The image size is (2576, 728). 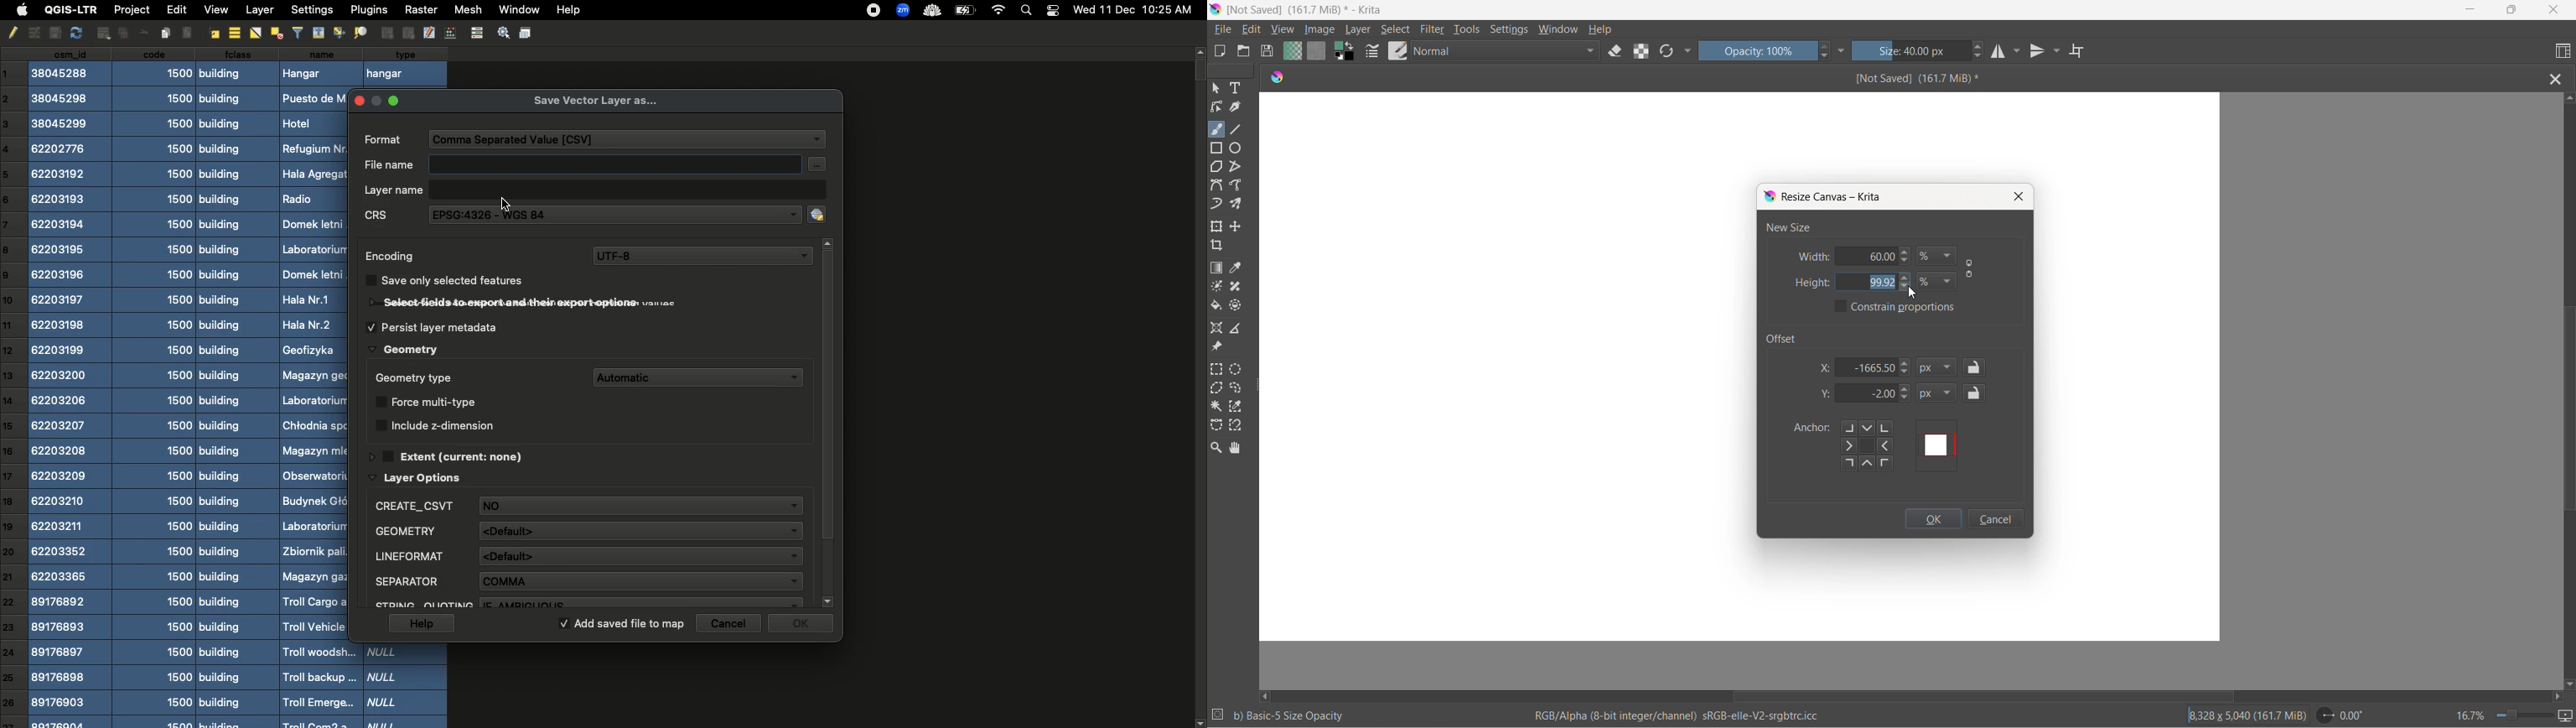 I want to click on height value, so click(x=1885, y=283).